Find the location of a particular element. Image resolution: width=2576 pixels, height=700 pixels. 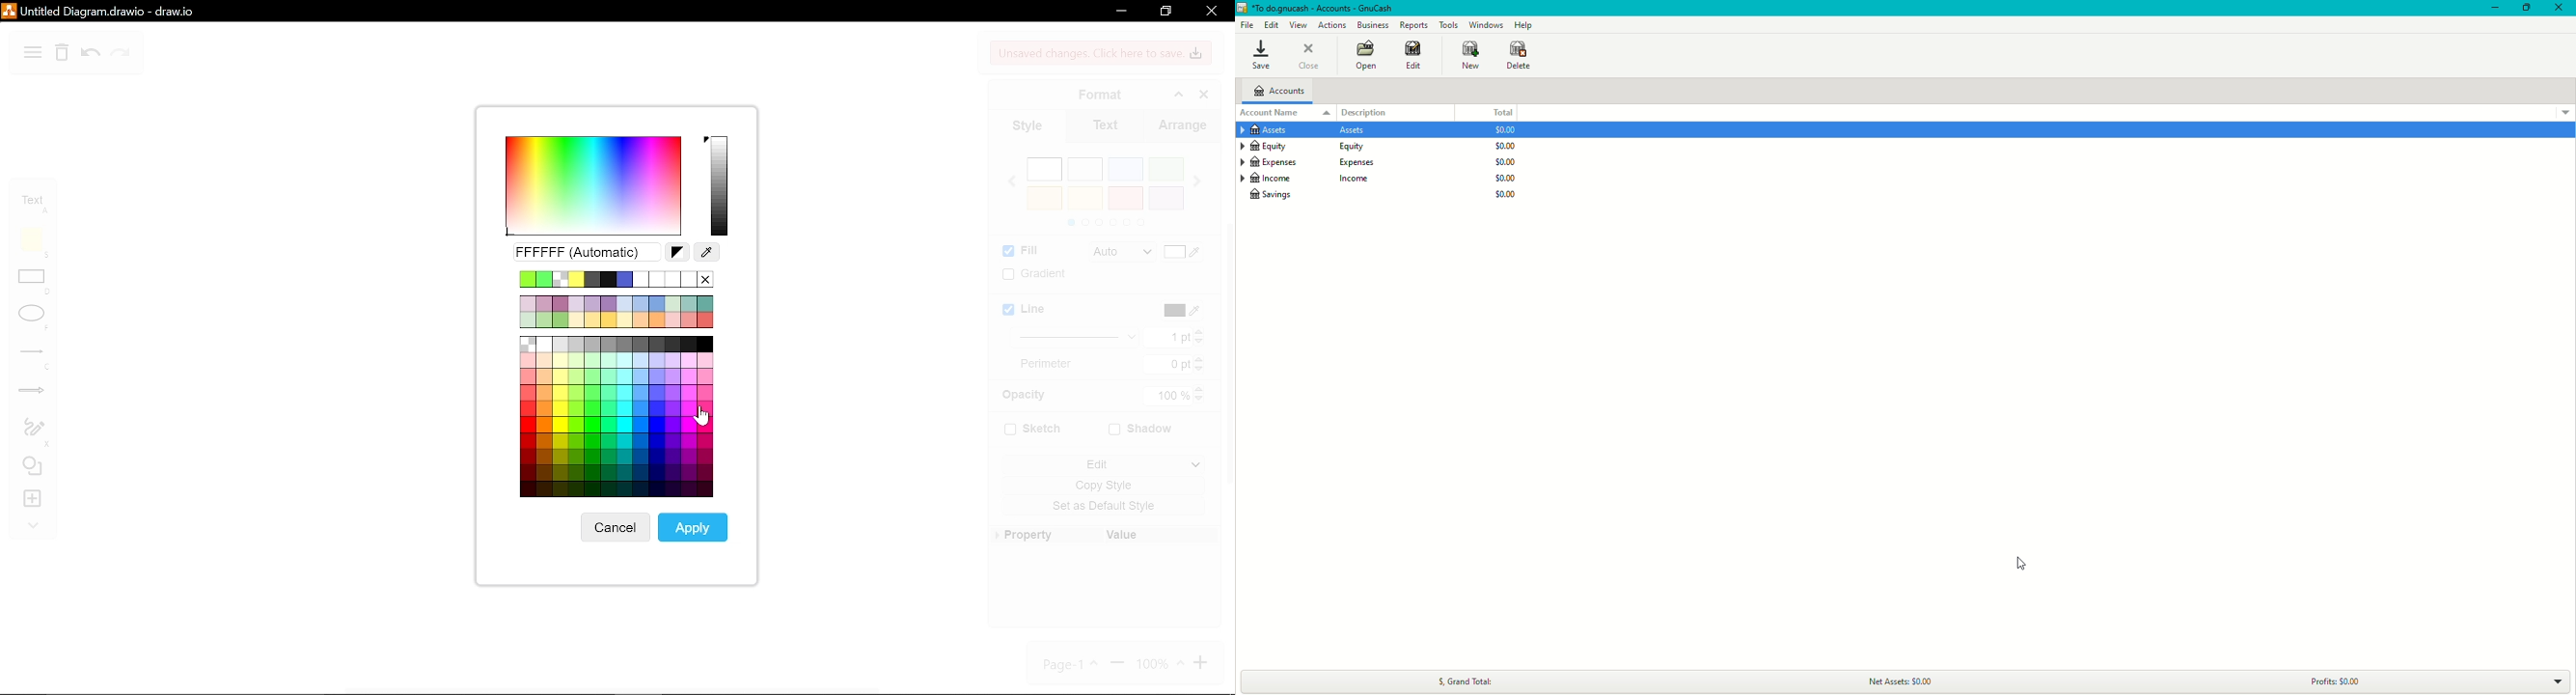

Description is located at coordinates (1373, 111).